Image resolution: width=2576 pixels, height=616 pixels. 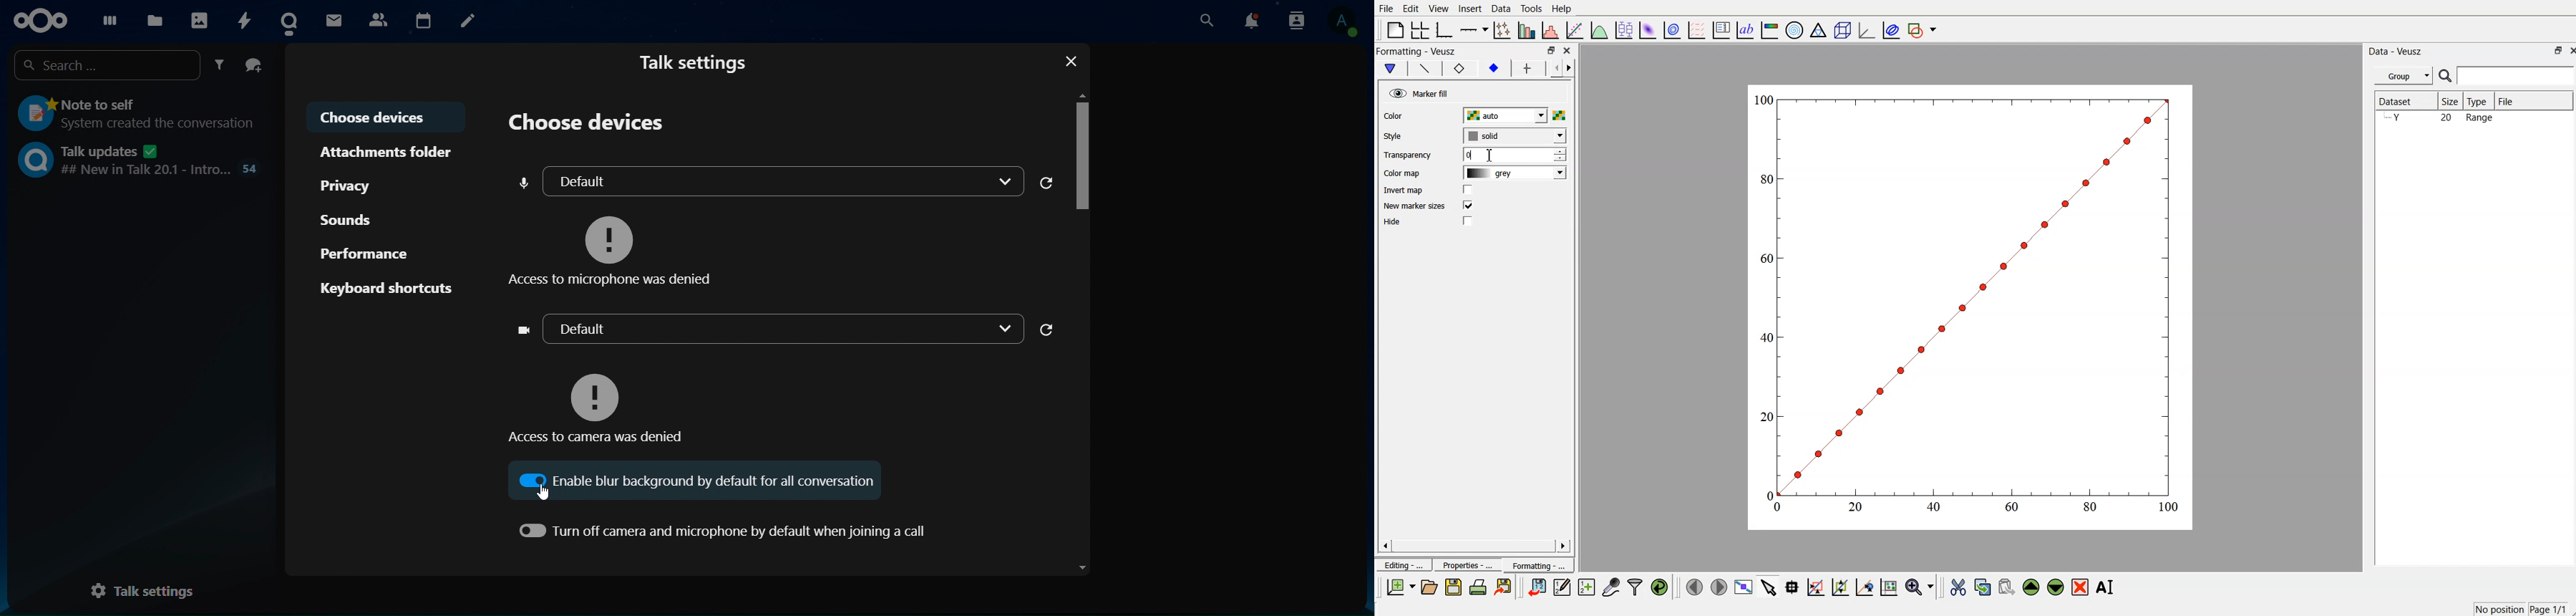 I want to click on plot covariance ellipses, so click(x=1889, y=29).